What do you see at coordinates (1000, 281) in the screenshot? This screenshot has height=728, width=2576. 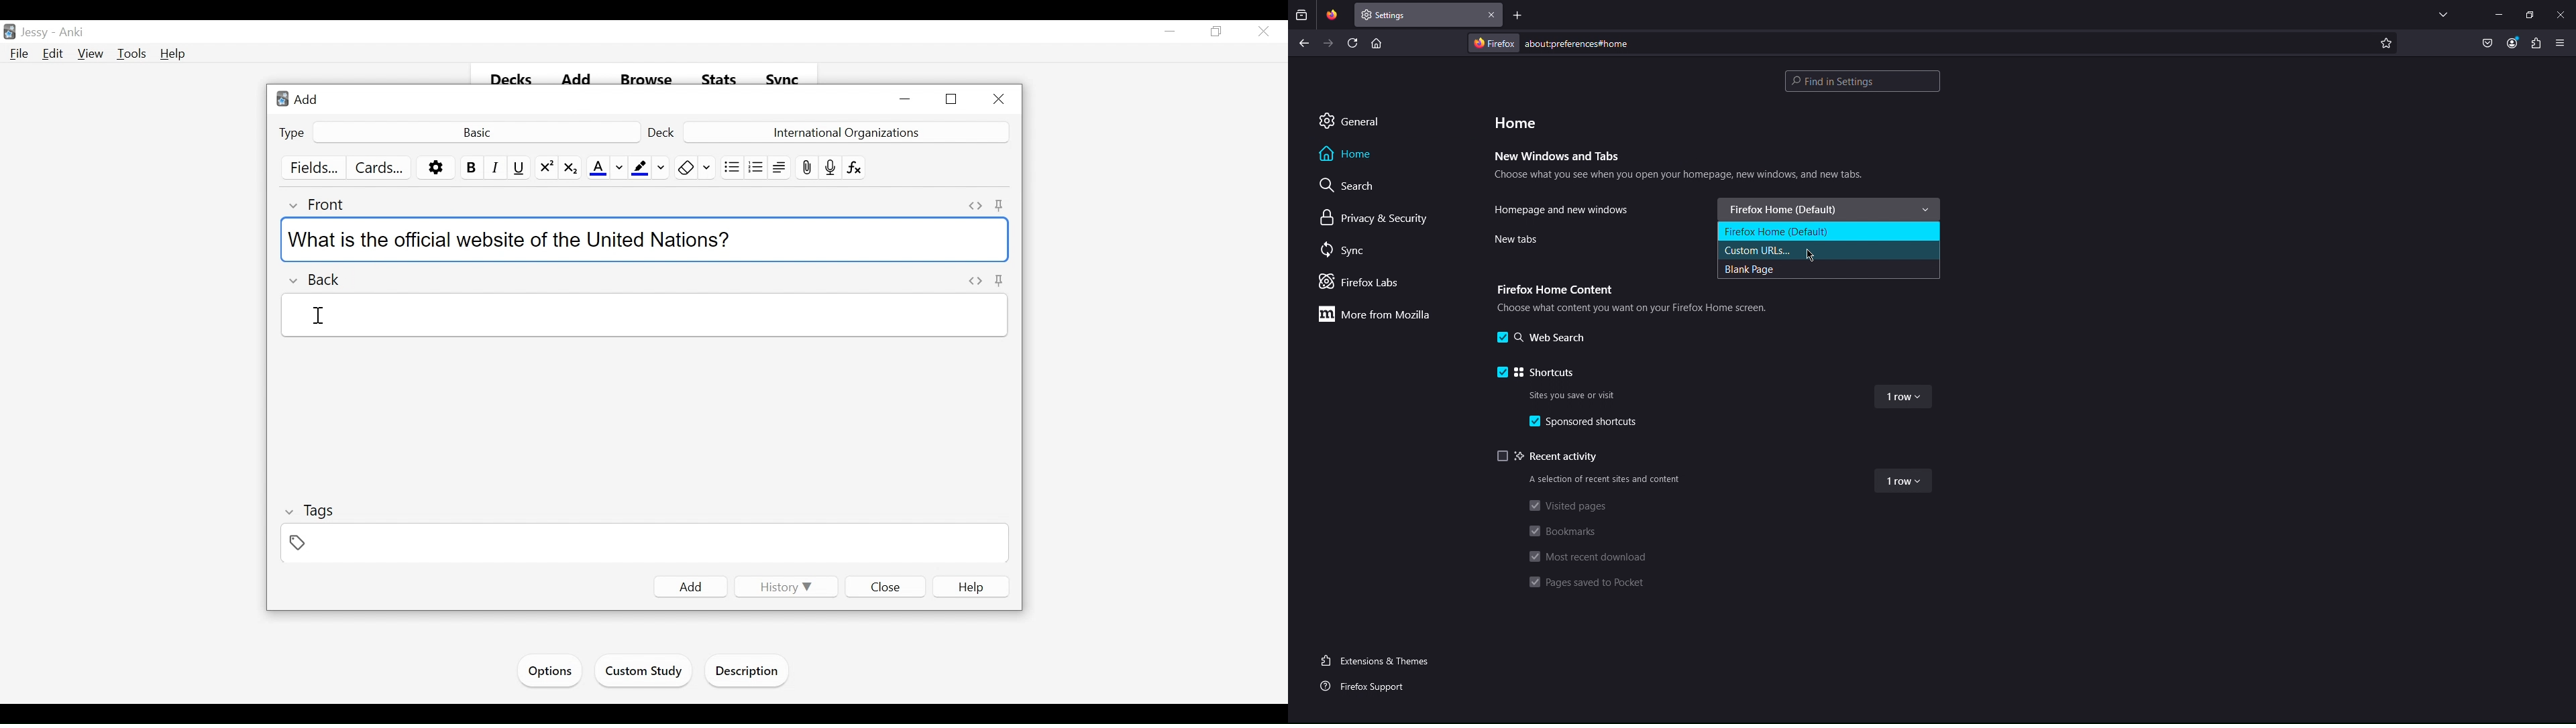 I see `Pin` at bounding box center [1000, 281].